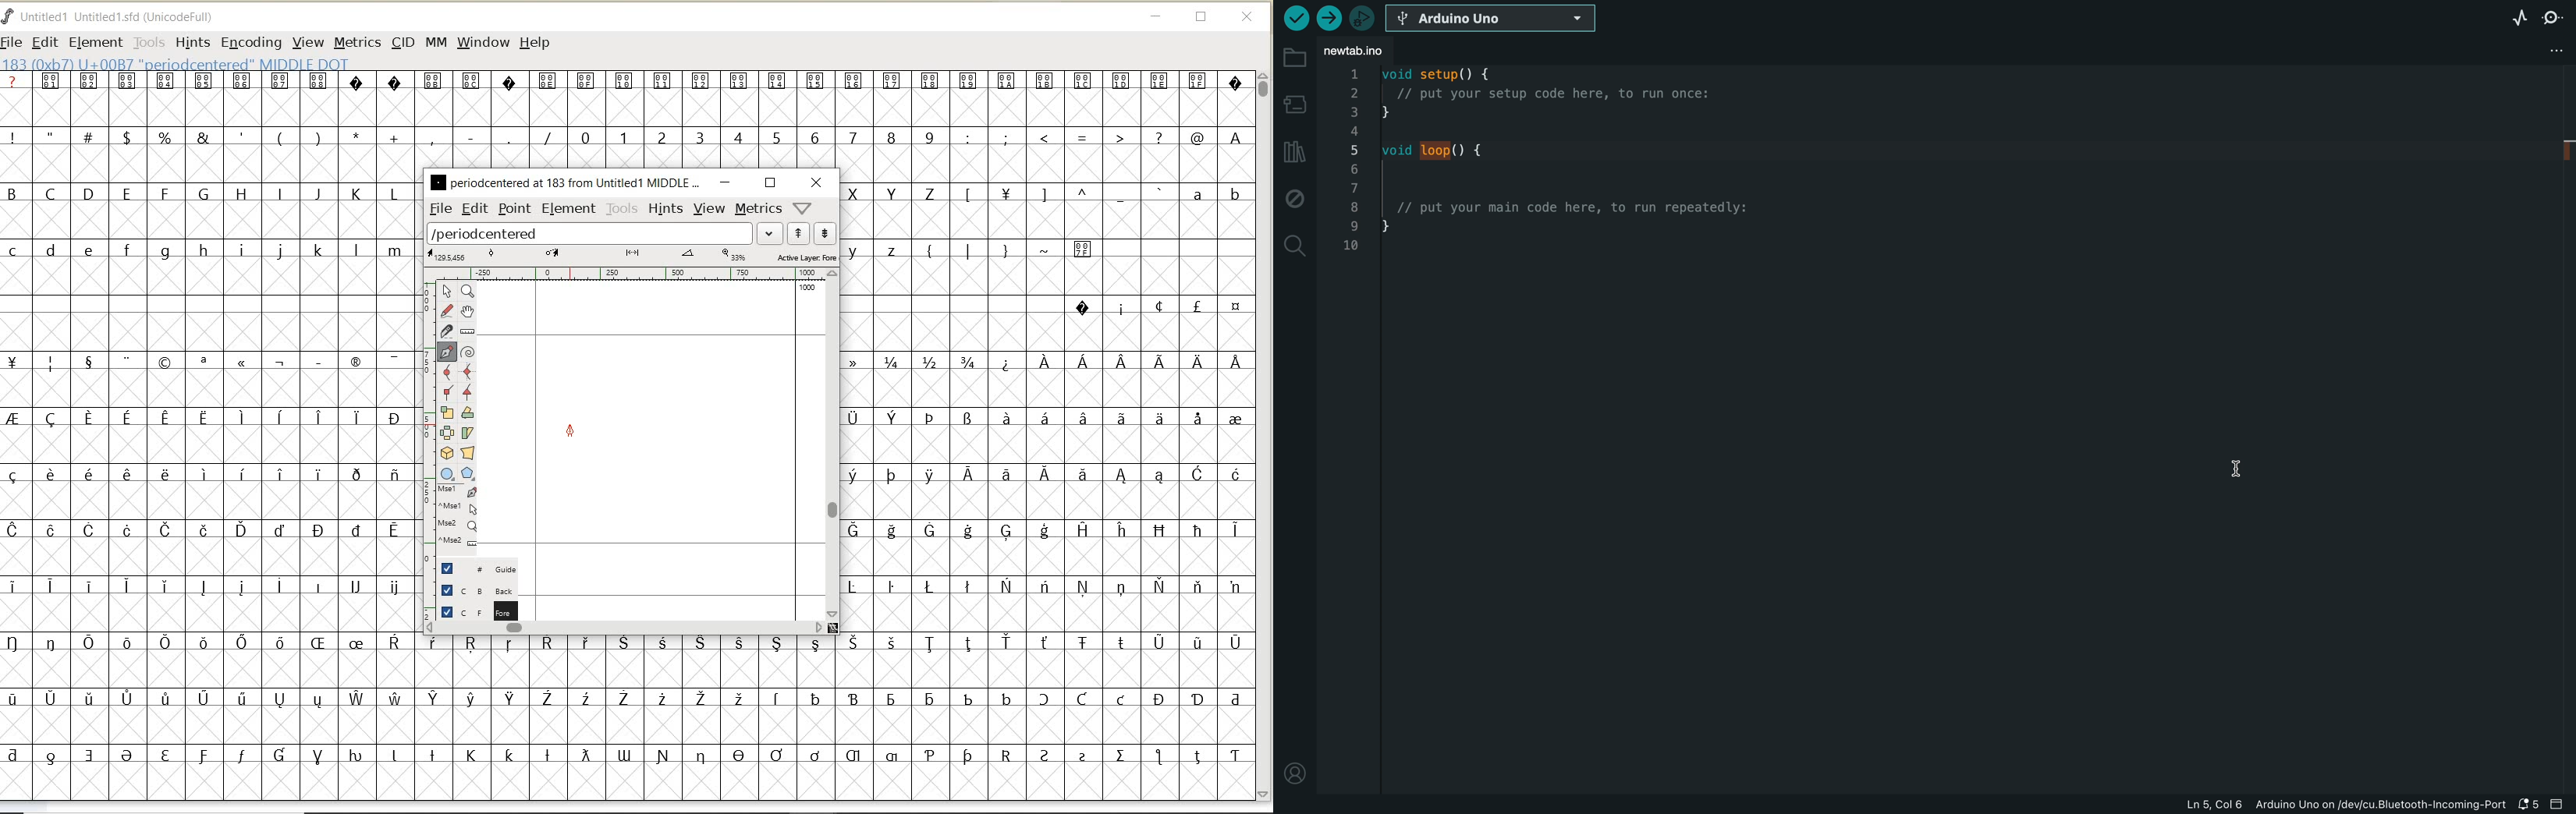  Describe the element at coordinates (177, 63) in the screenshot. I see `glyph info` at that location.